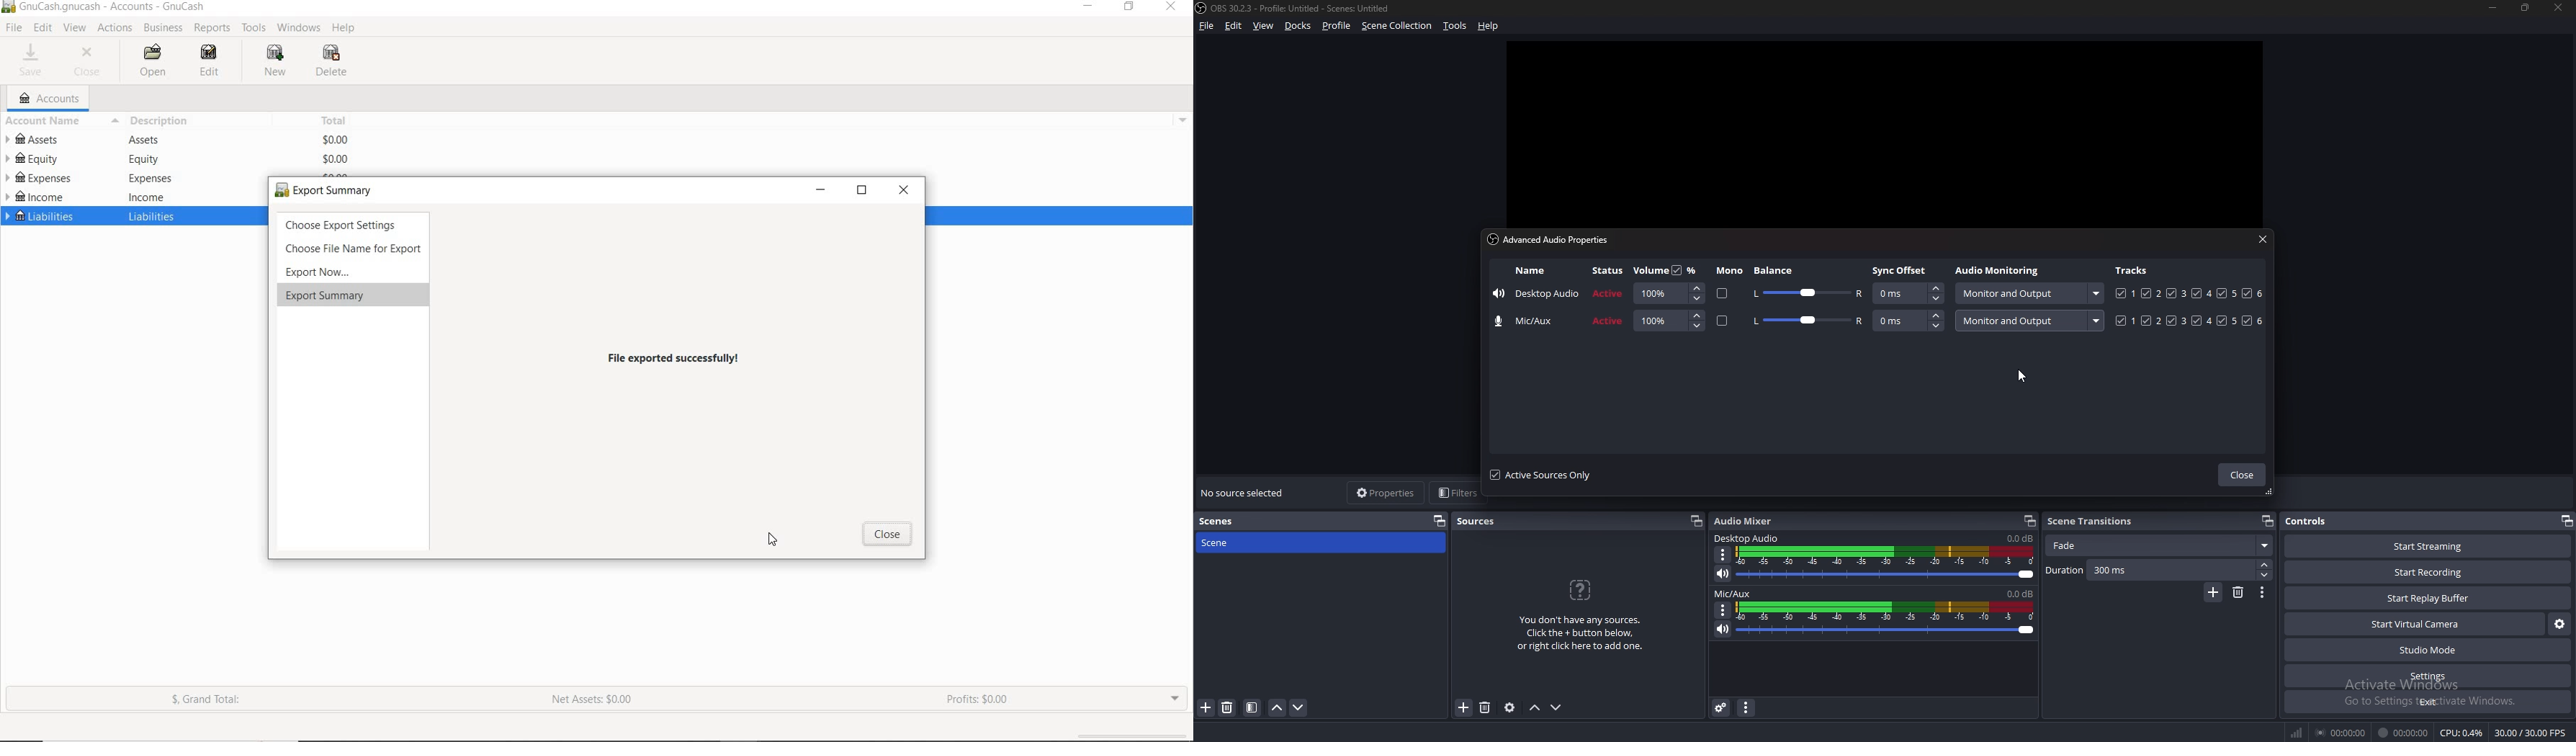 The height and width of the screenshot is (756, 2576). I want to click on files exported successfully, so click(675, 358).